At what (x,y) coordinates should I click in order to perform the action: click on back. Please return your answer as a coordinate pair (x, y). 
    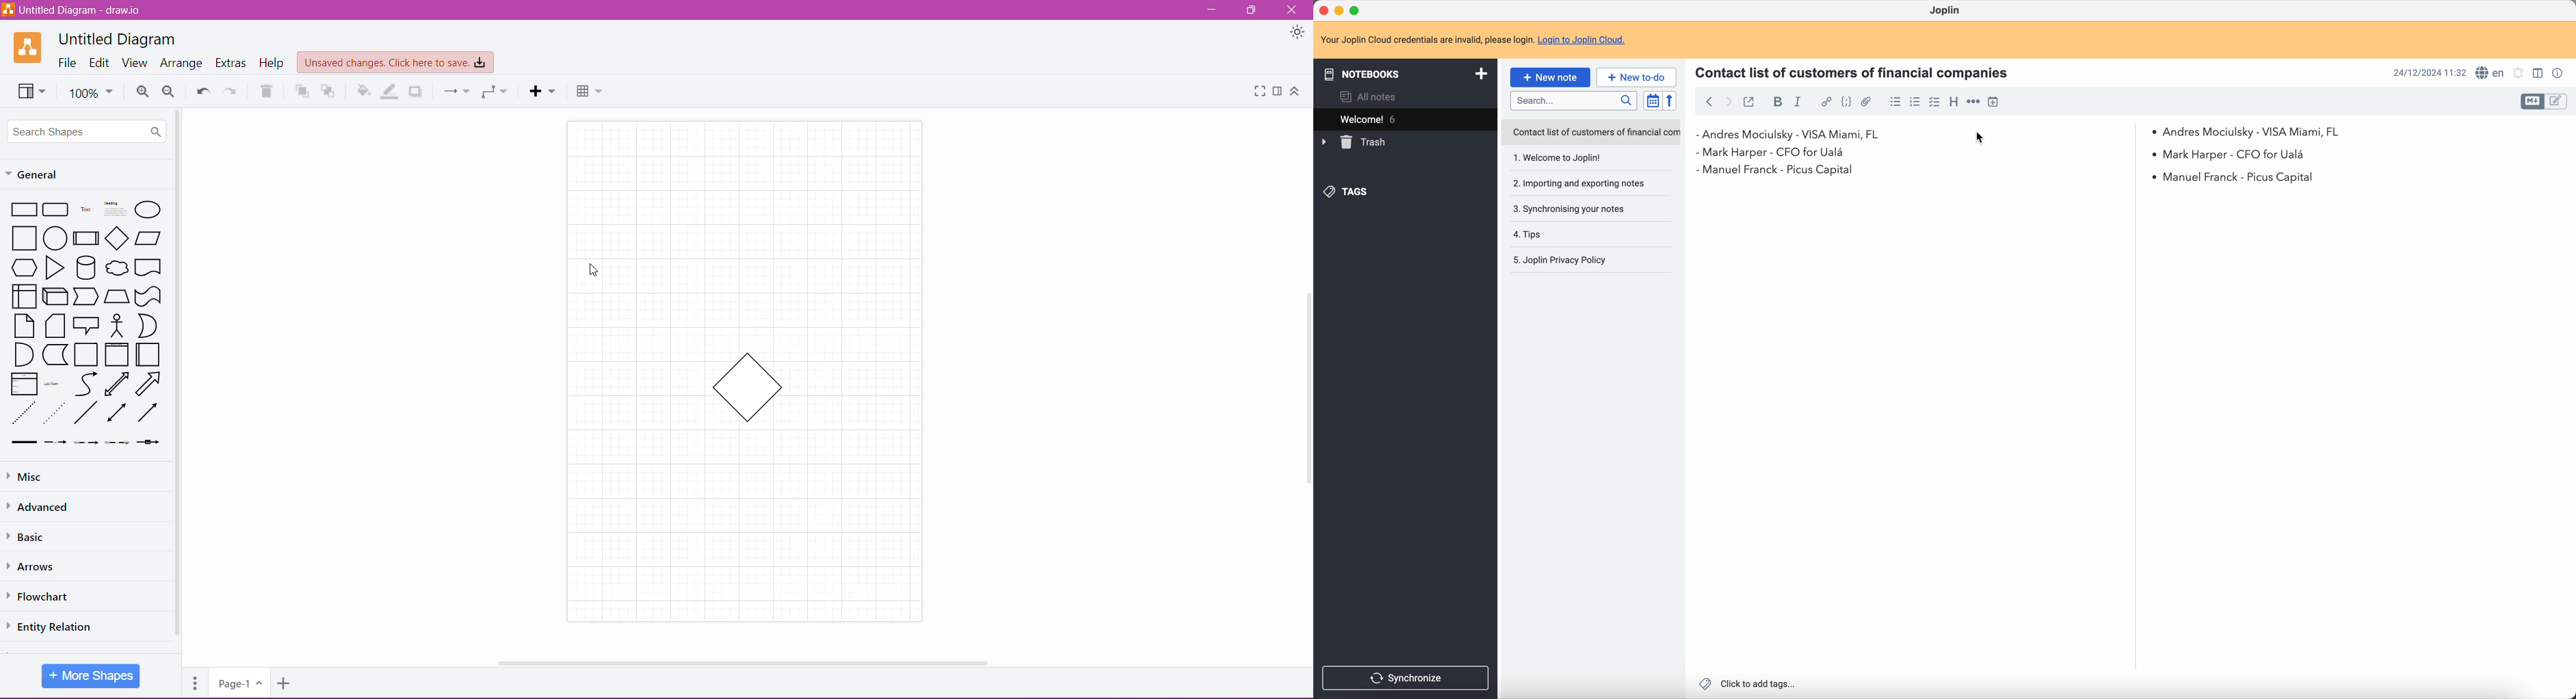
    Looking at the image, I should click on (1709, 100).